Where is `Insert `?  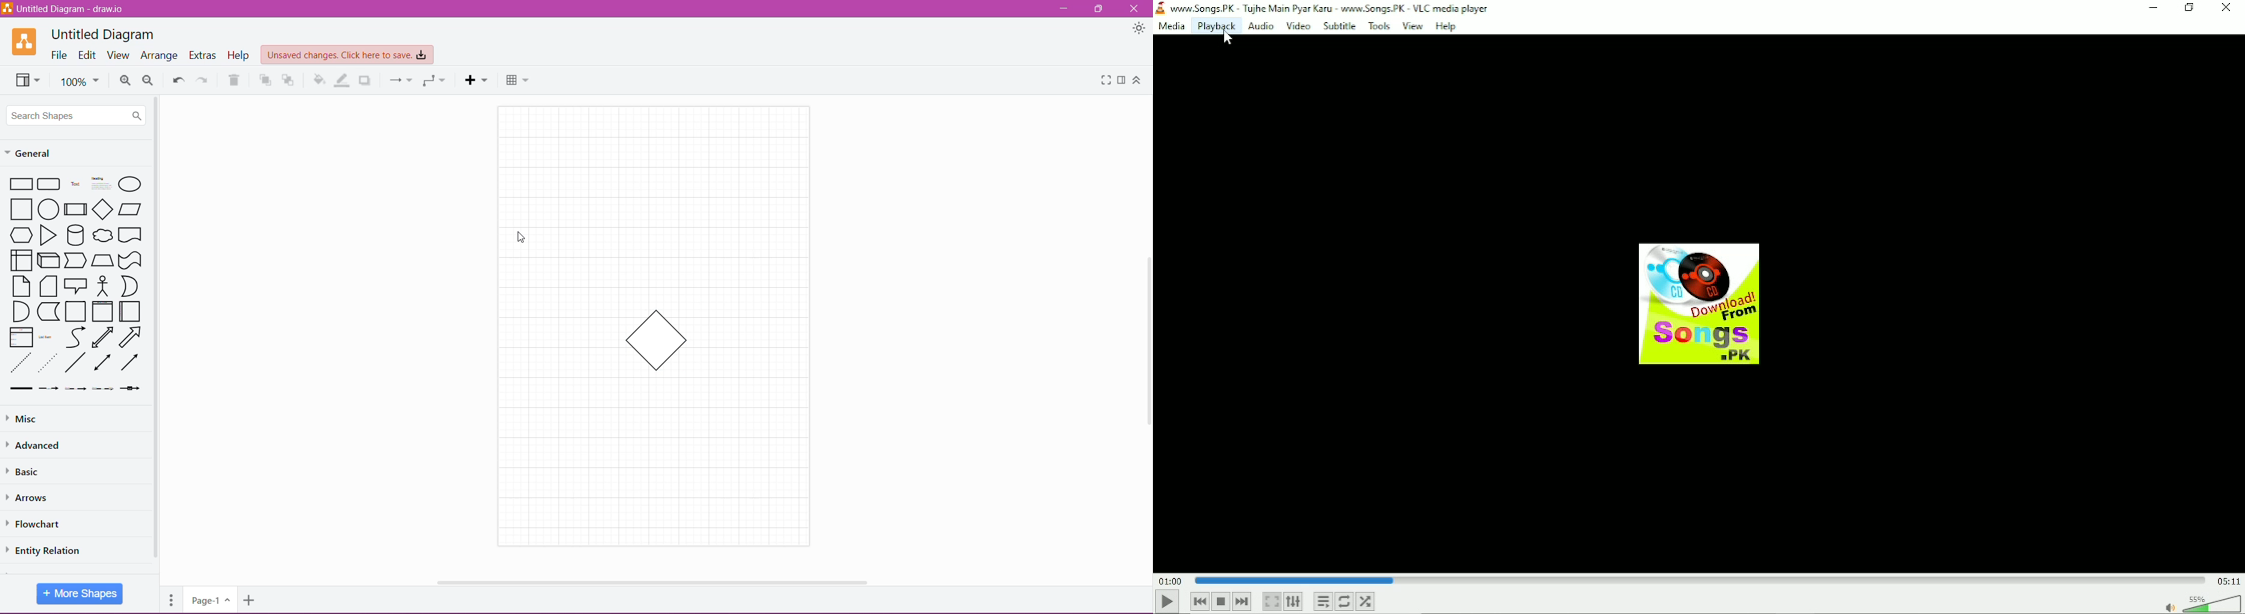
Insert  is located at coordinates (476, 81).